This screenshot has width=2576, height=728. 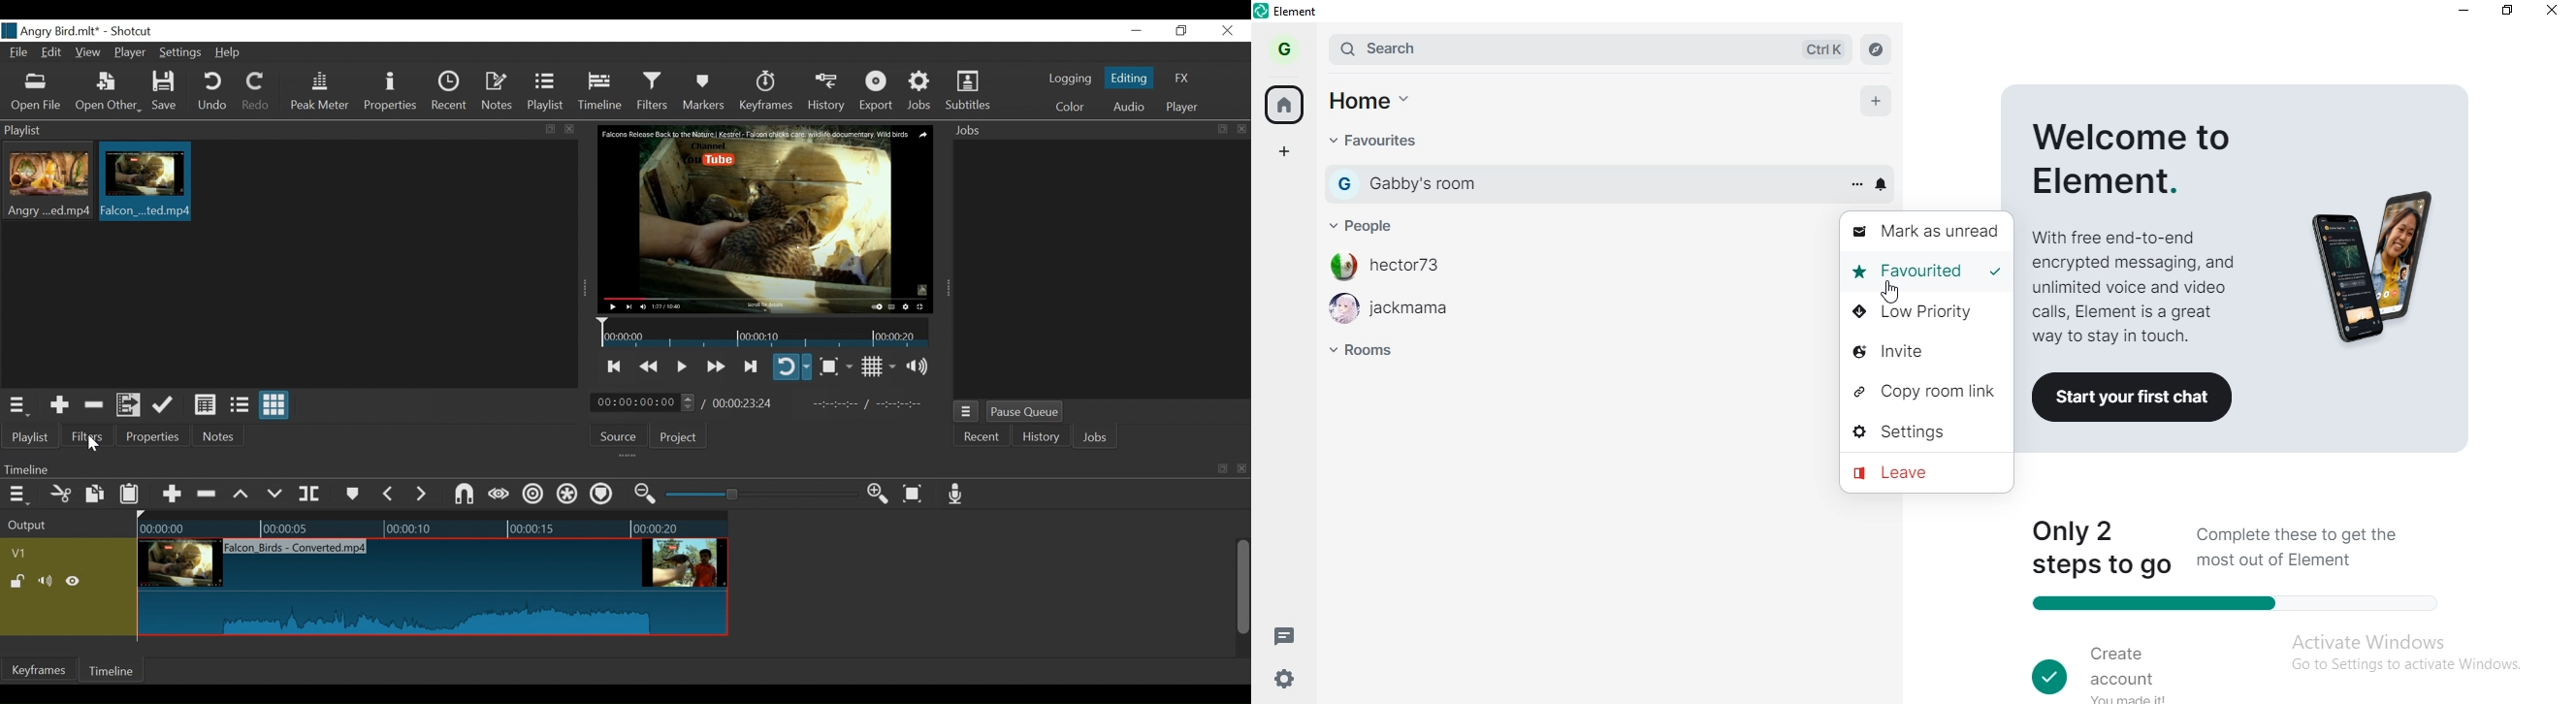 What do you see at coordinates (601, 495) in the screenshot?
I see `Ripple all tracks` at bounding box center [601, 495].